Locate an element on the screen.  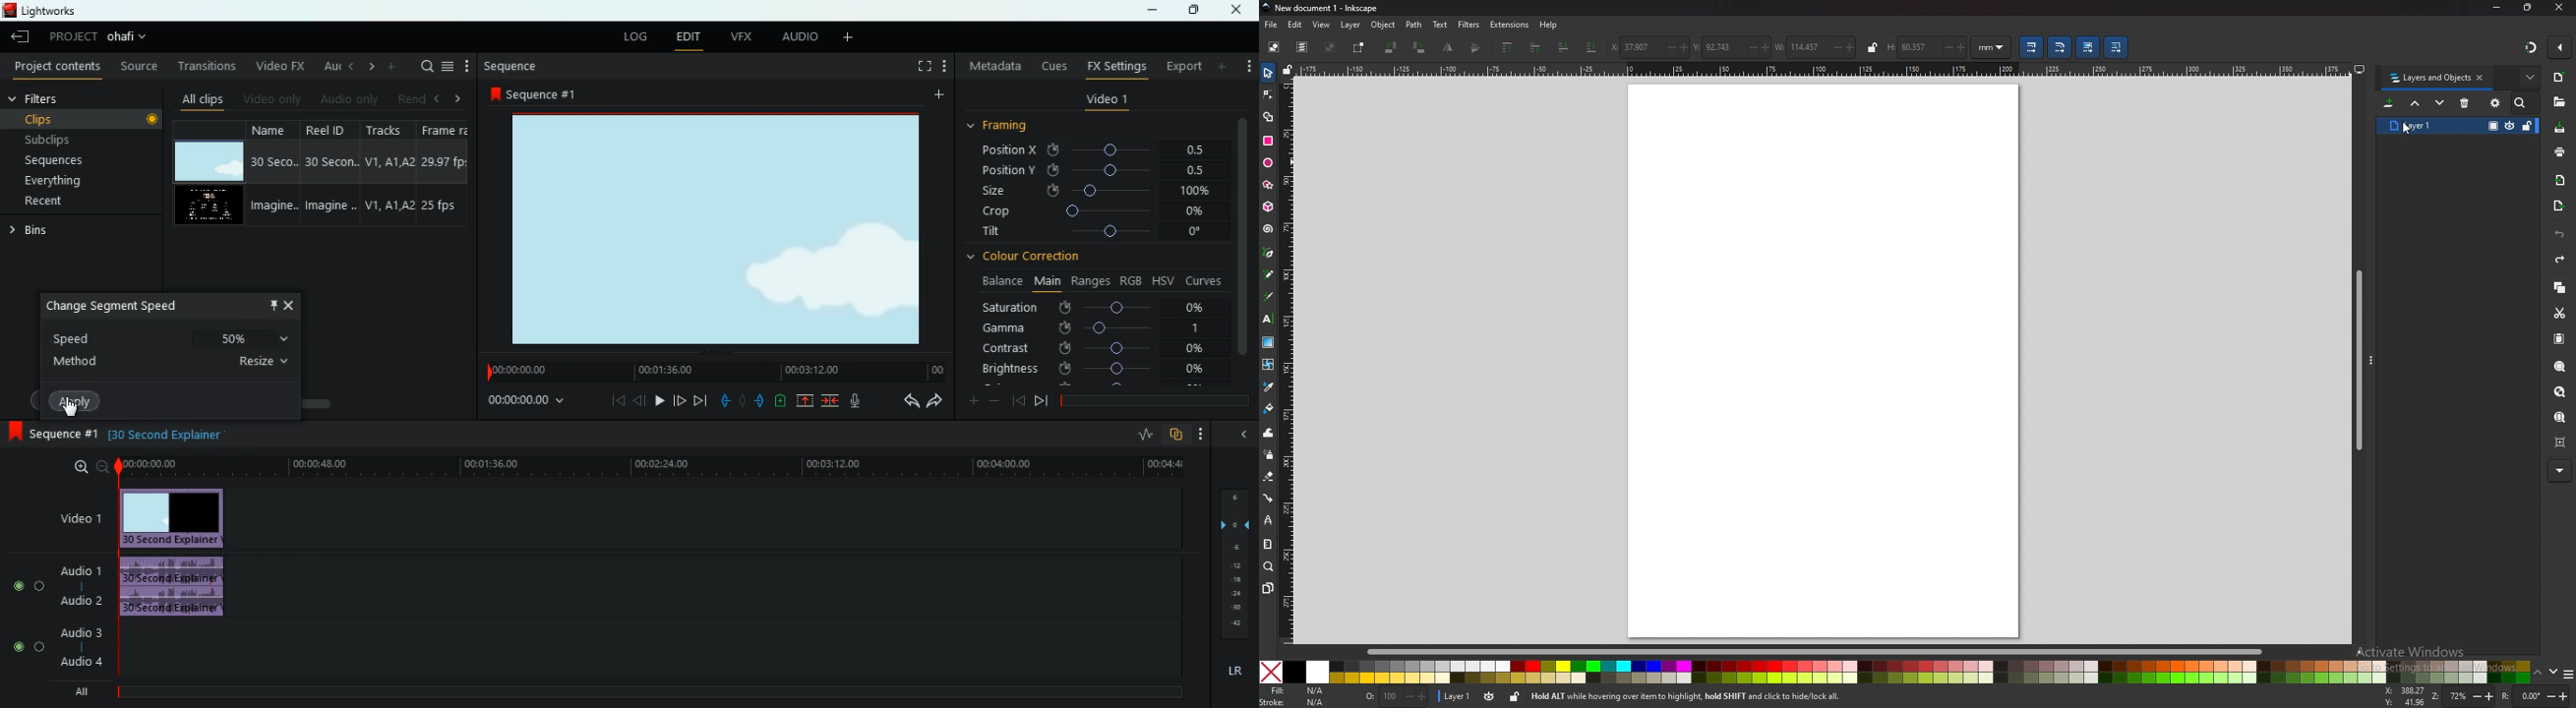
cursor is located at coordinates (2406, 130).